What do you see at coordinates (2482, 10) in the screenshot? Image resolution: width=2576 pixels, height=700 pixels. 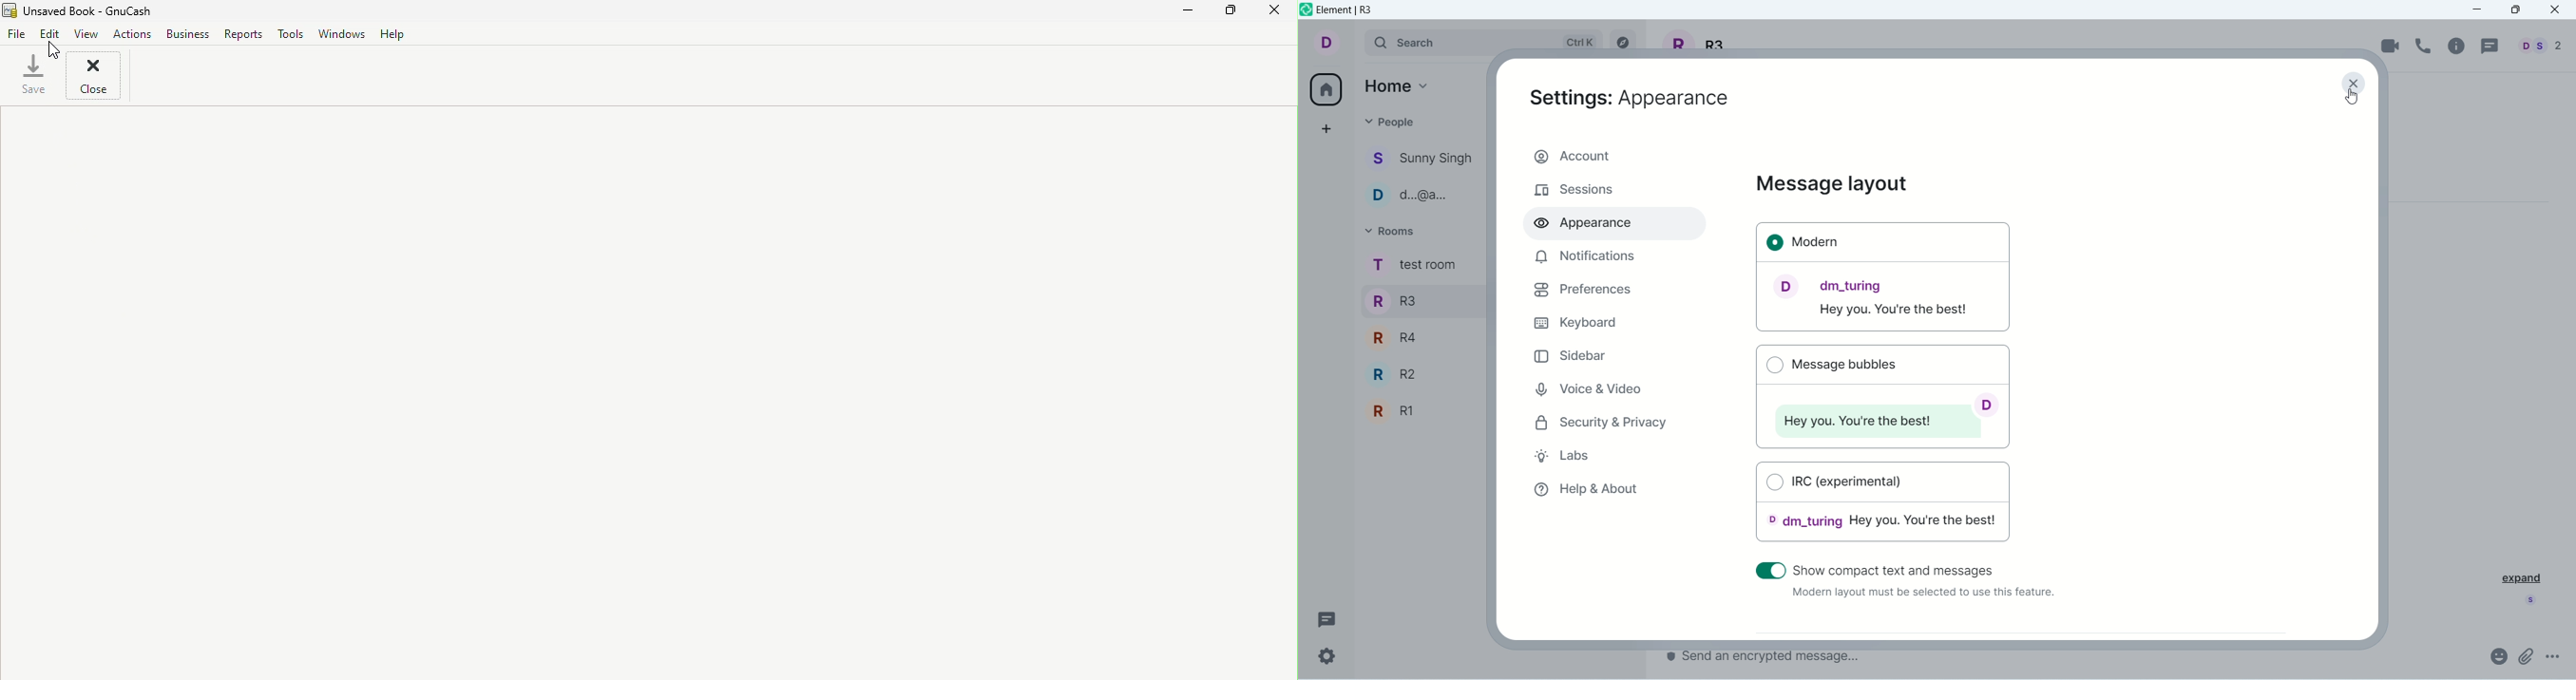 I see `minimize` at bounding box center [2482, 10].